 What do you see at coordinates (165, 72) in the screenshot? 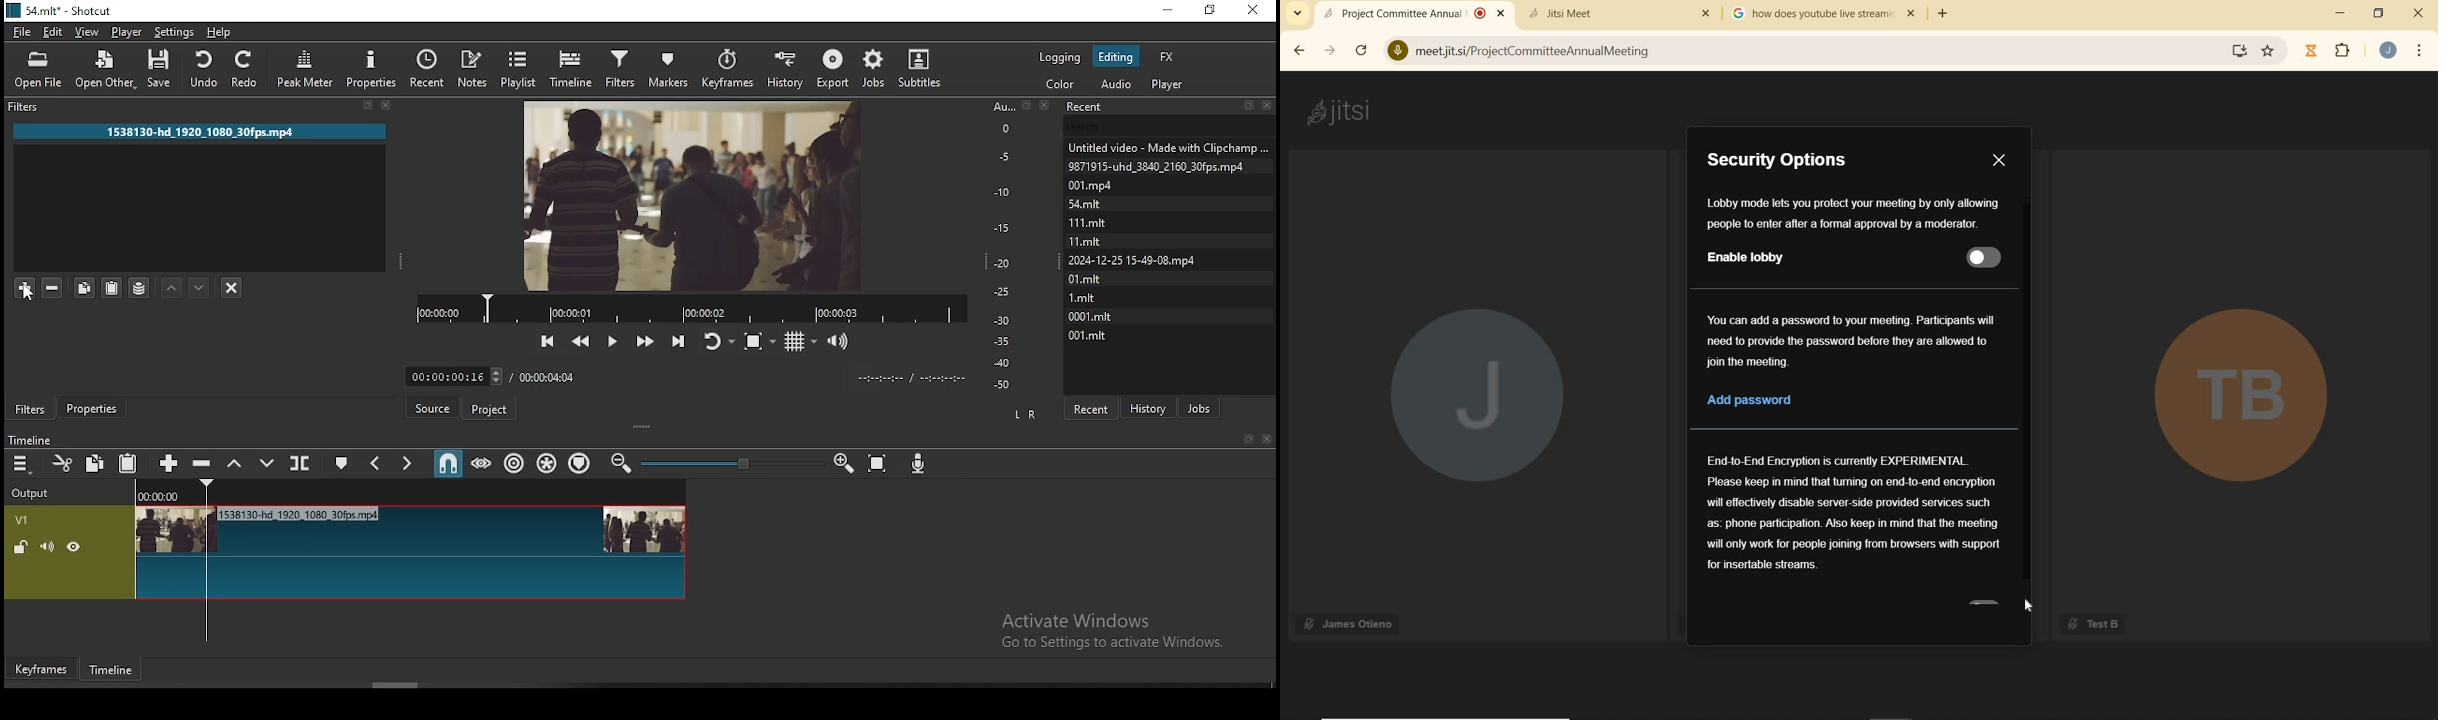
I see `save` at bounding box center [165, 72].